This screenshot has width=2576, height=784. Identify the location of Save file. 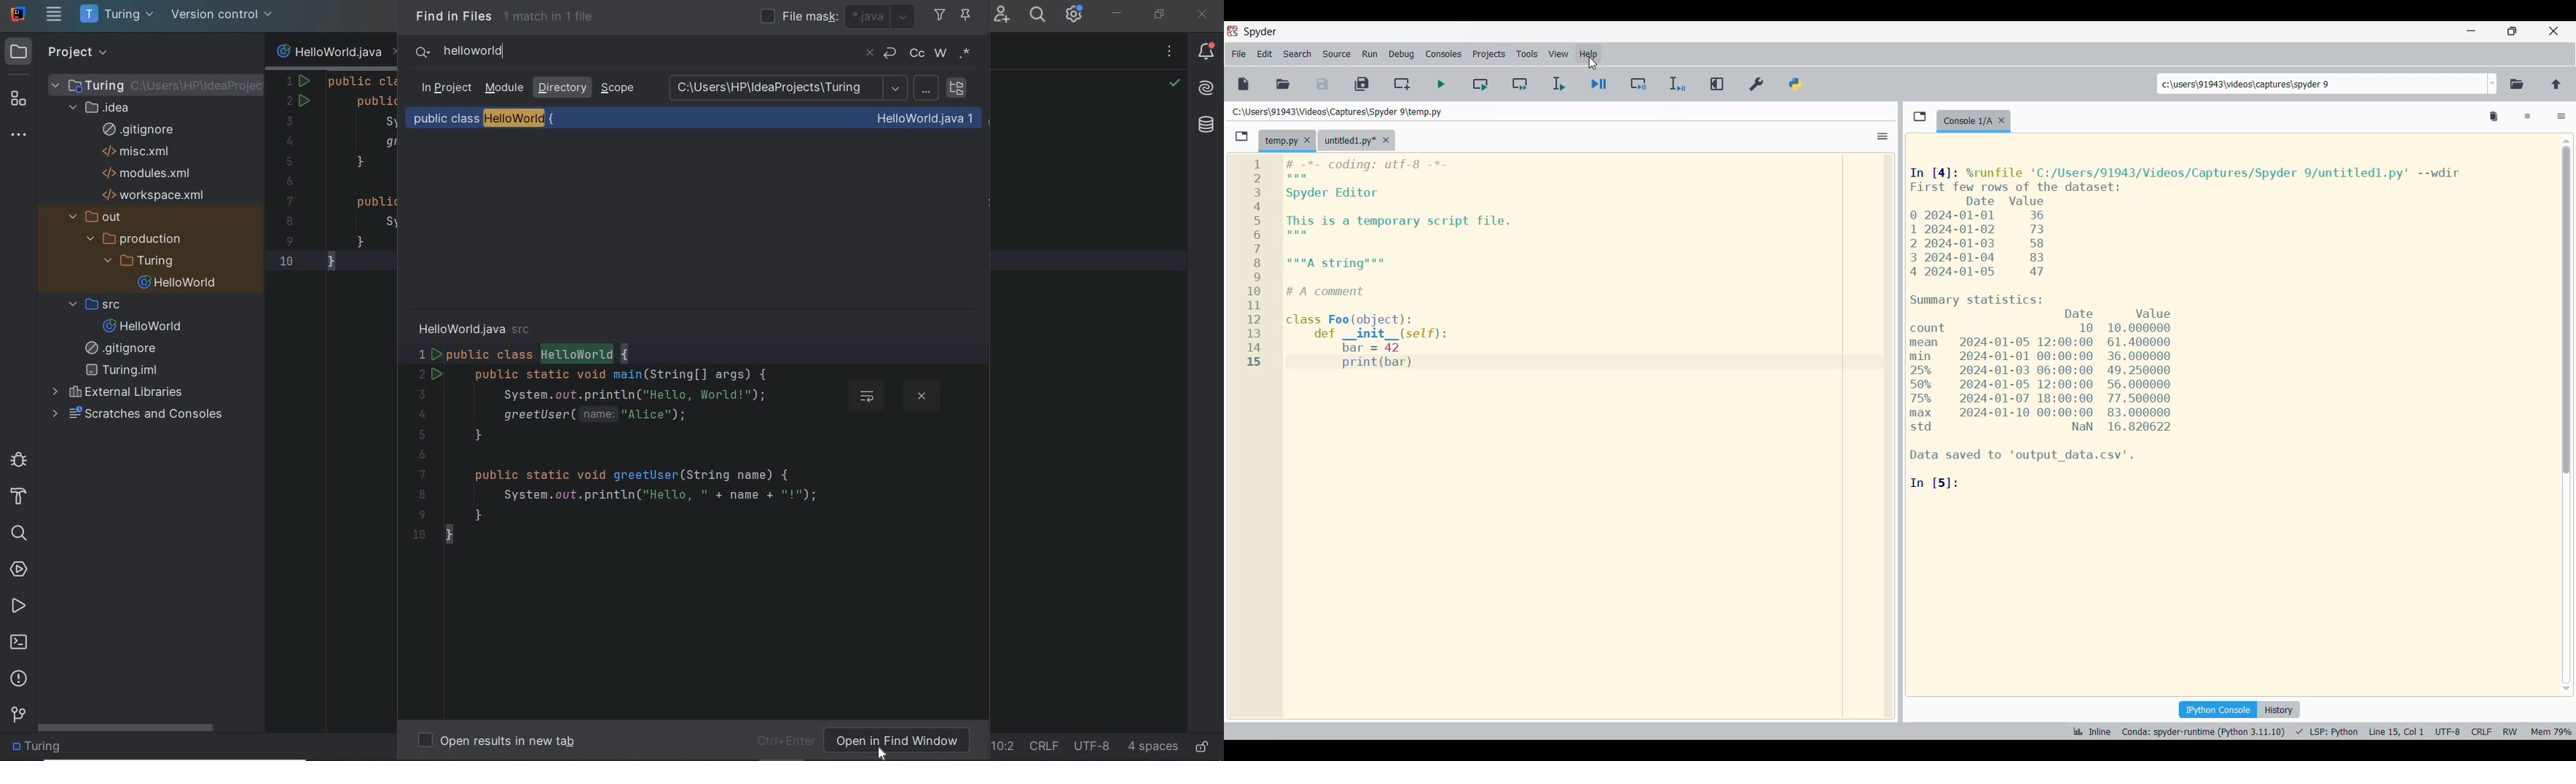
(1322, 84).